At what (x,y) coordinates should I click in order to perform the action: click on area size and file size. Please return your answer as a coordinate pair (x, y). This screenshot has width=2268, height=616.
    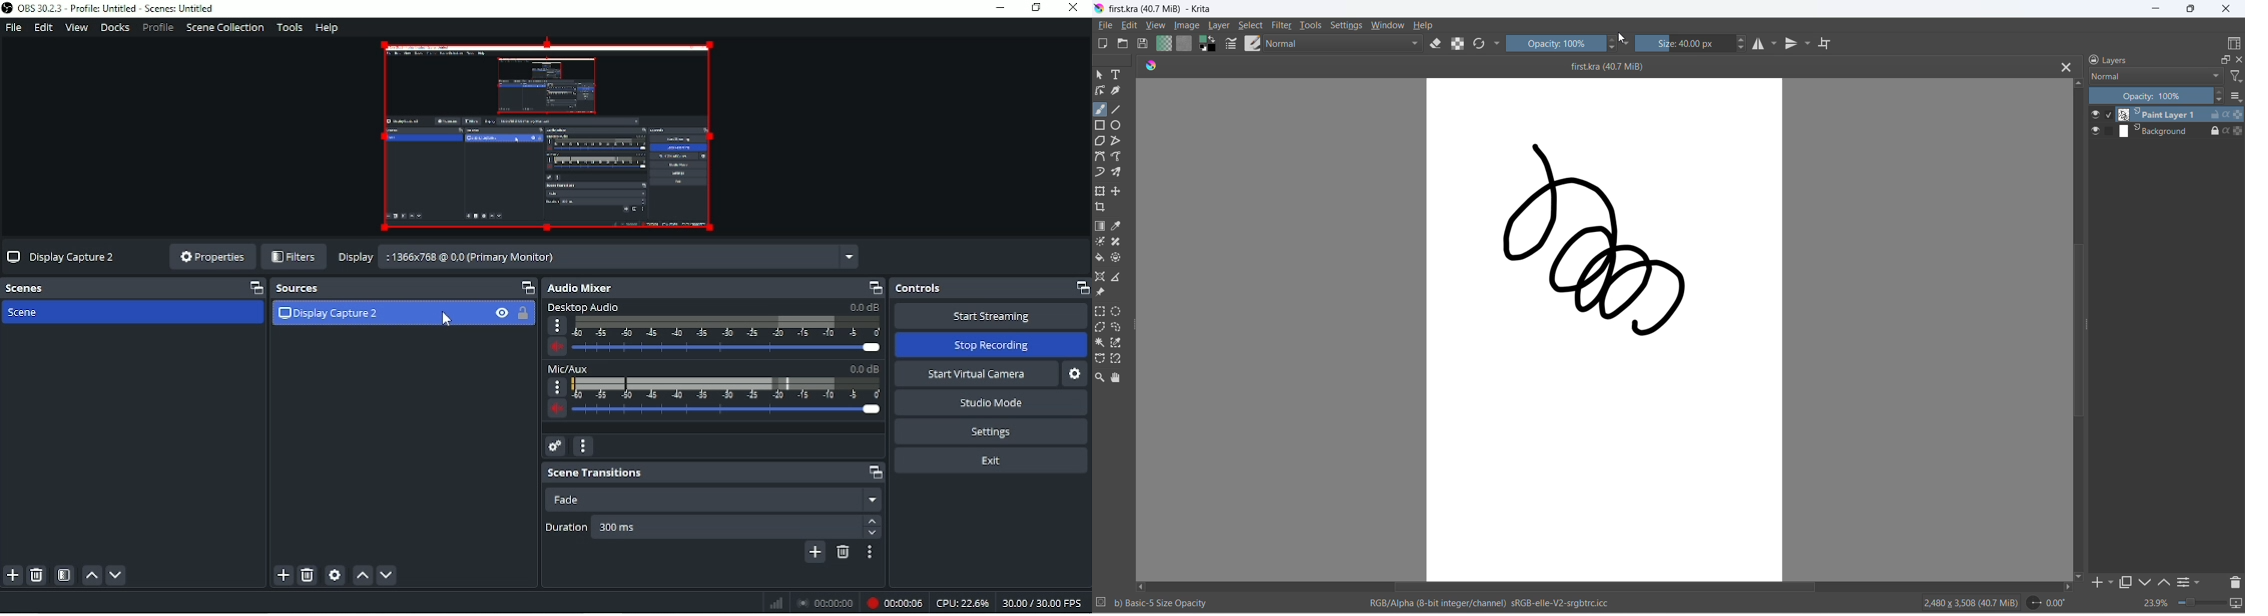
    Looking at the image, I should click on (1972, 603).